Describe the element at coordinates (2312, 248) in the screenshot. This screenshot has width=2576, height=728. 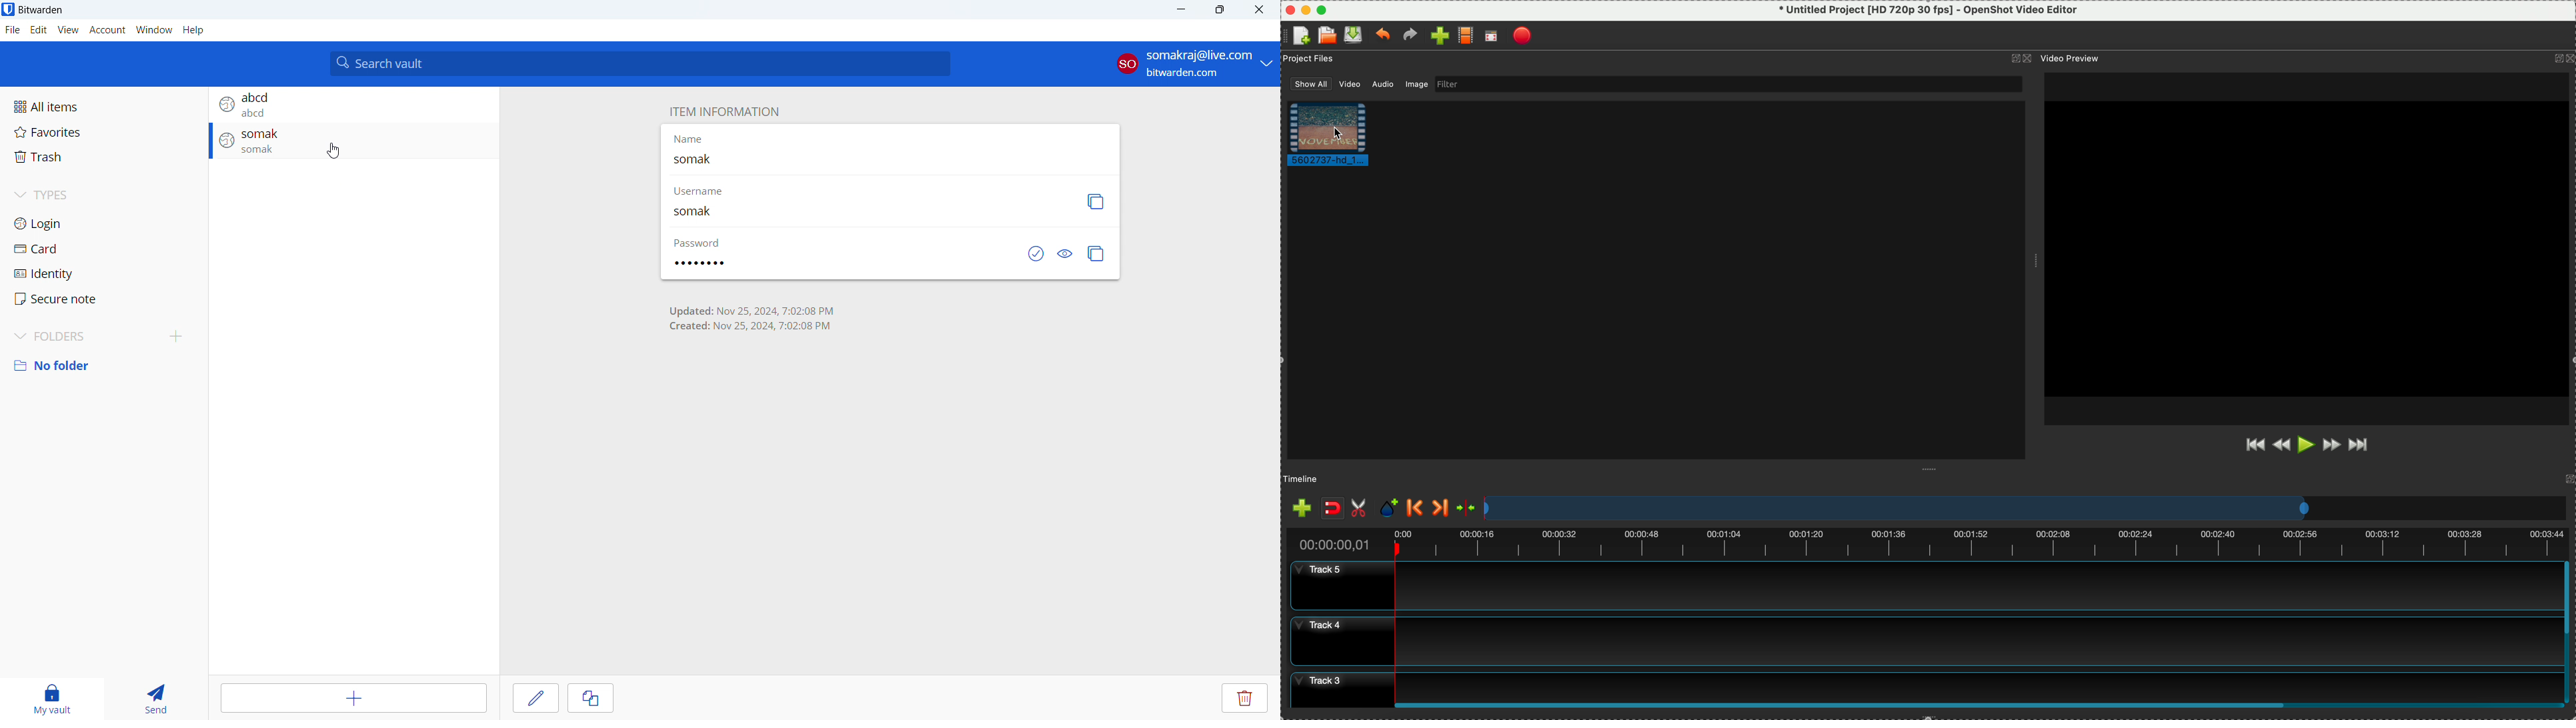
I see `video preview` at that location.